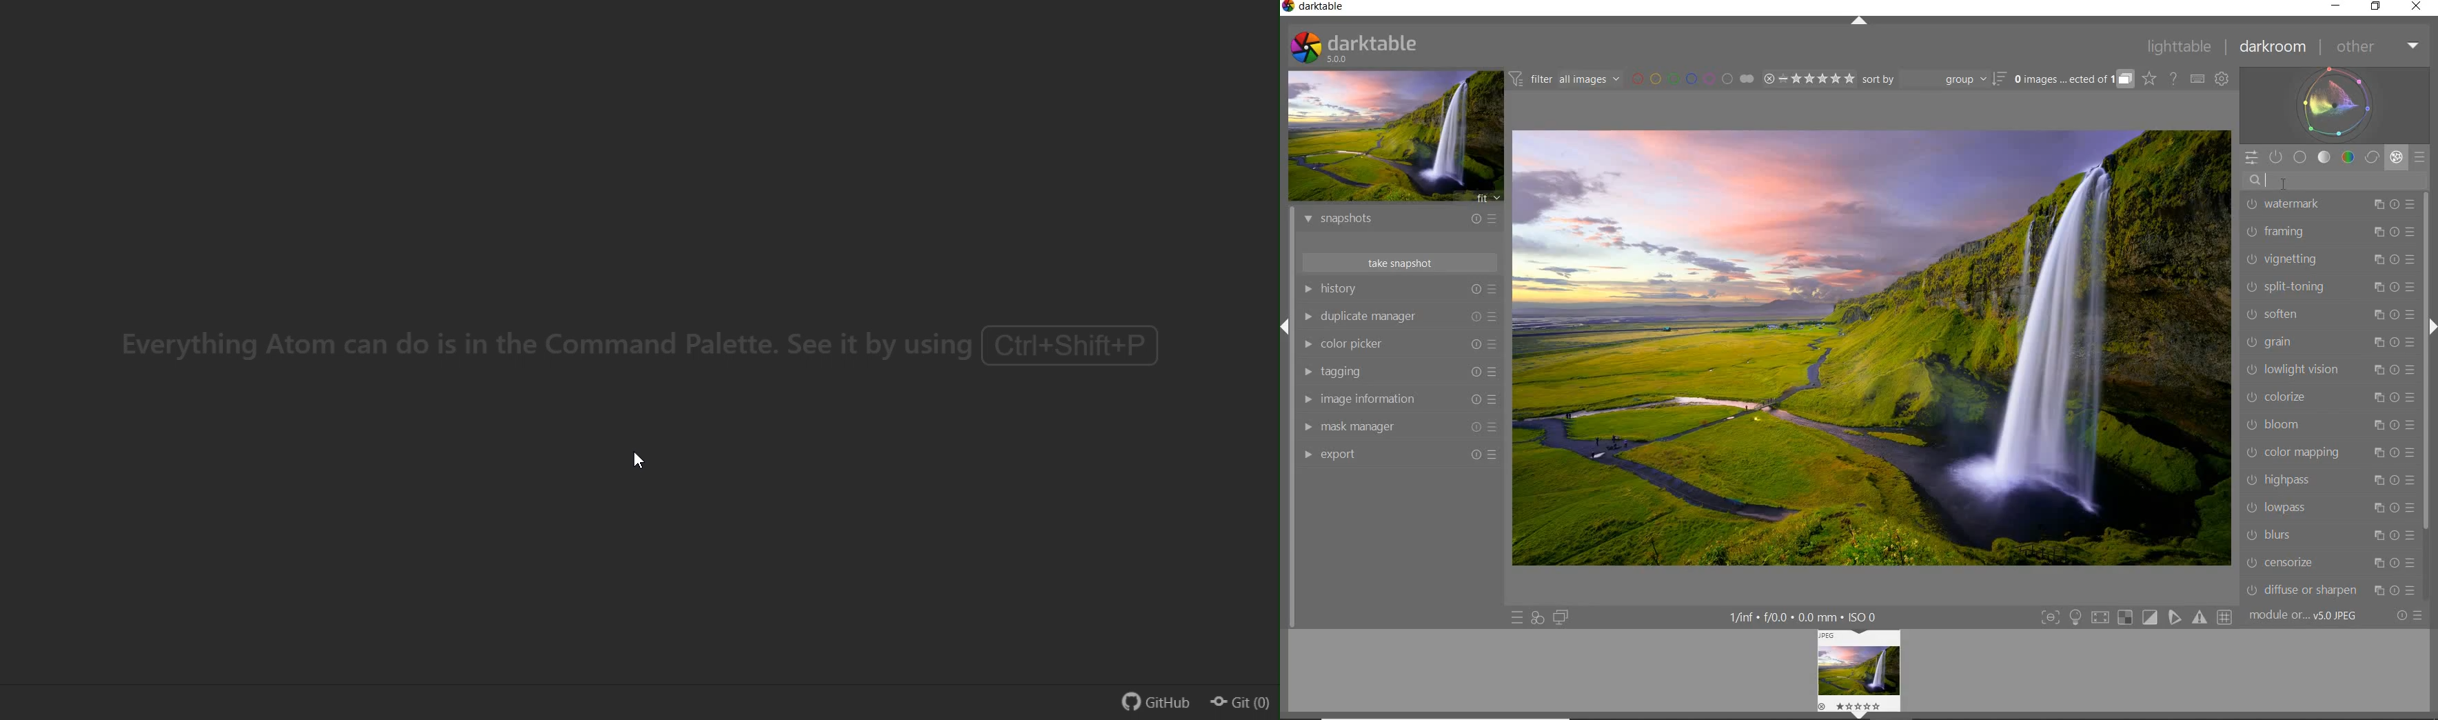 This screenshot has width=2464, height=728. I want to click on darkroom, so click(2274, 48).